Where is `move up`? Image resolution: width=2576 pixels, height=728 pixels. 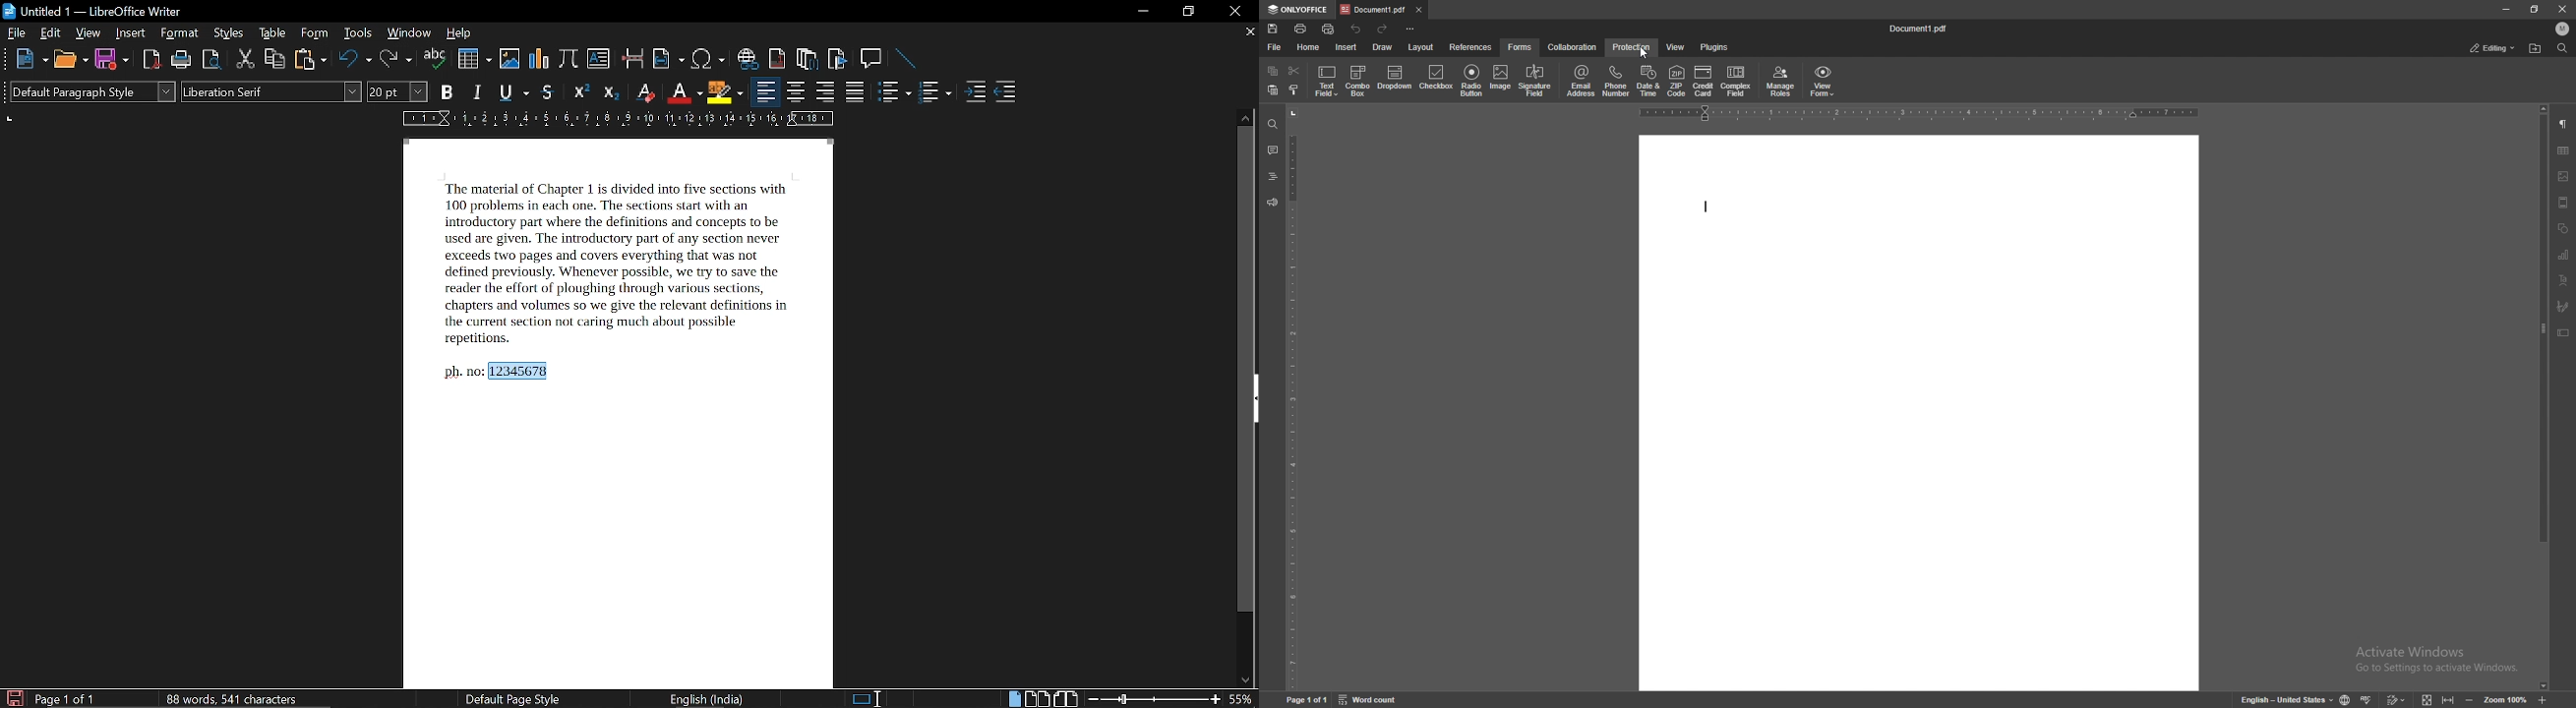
move up is located at coordinates (1244, 117).